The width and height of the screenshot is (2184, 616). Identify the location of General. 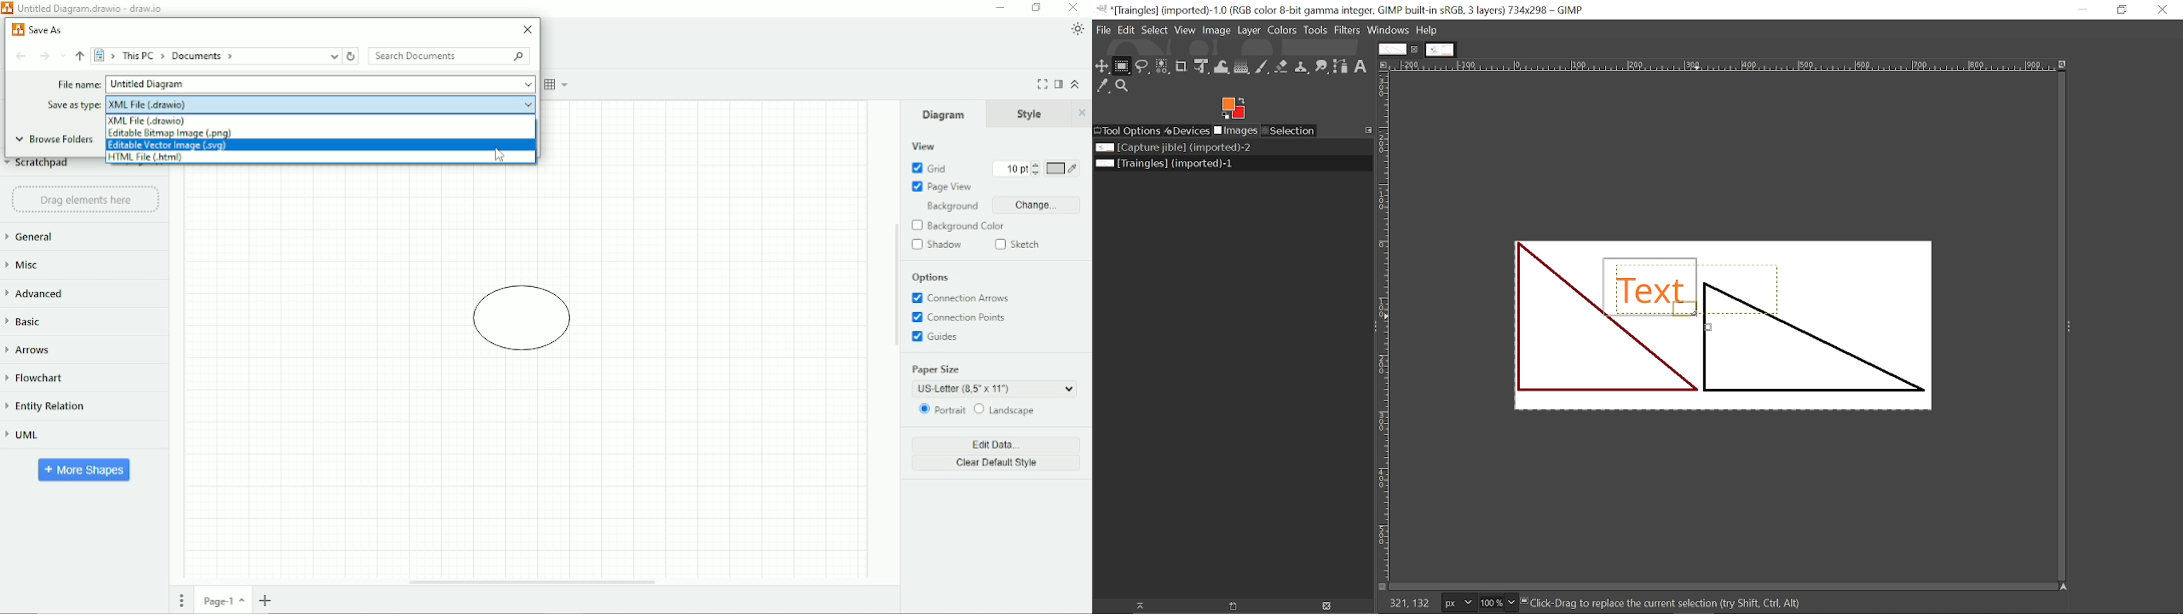
(31, 237).